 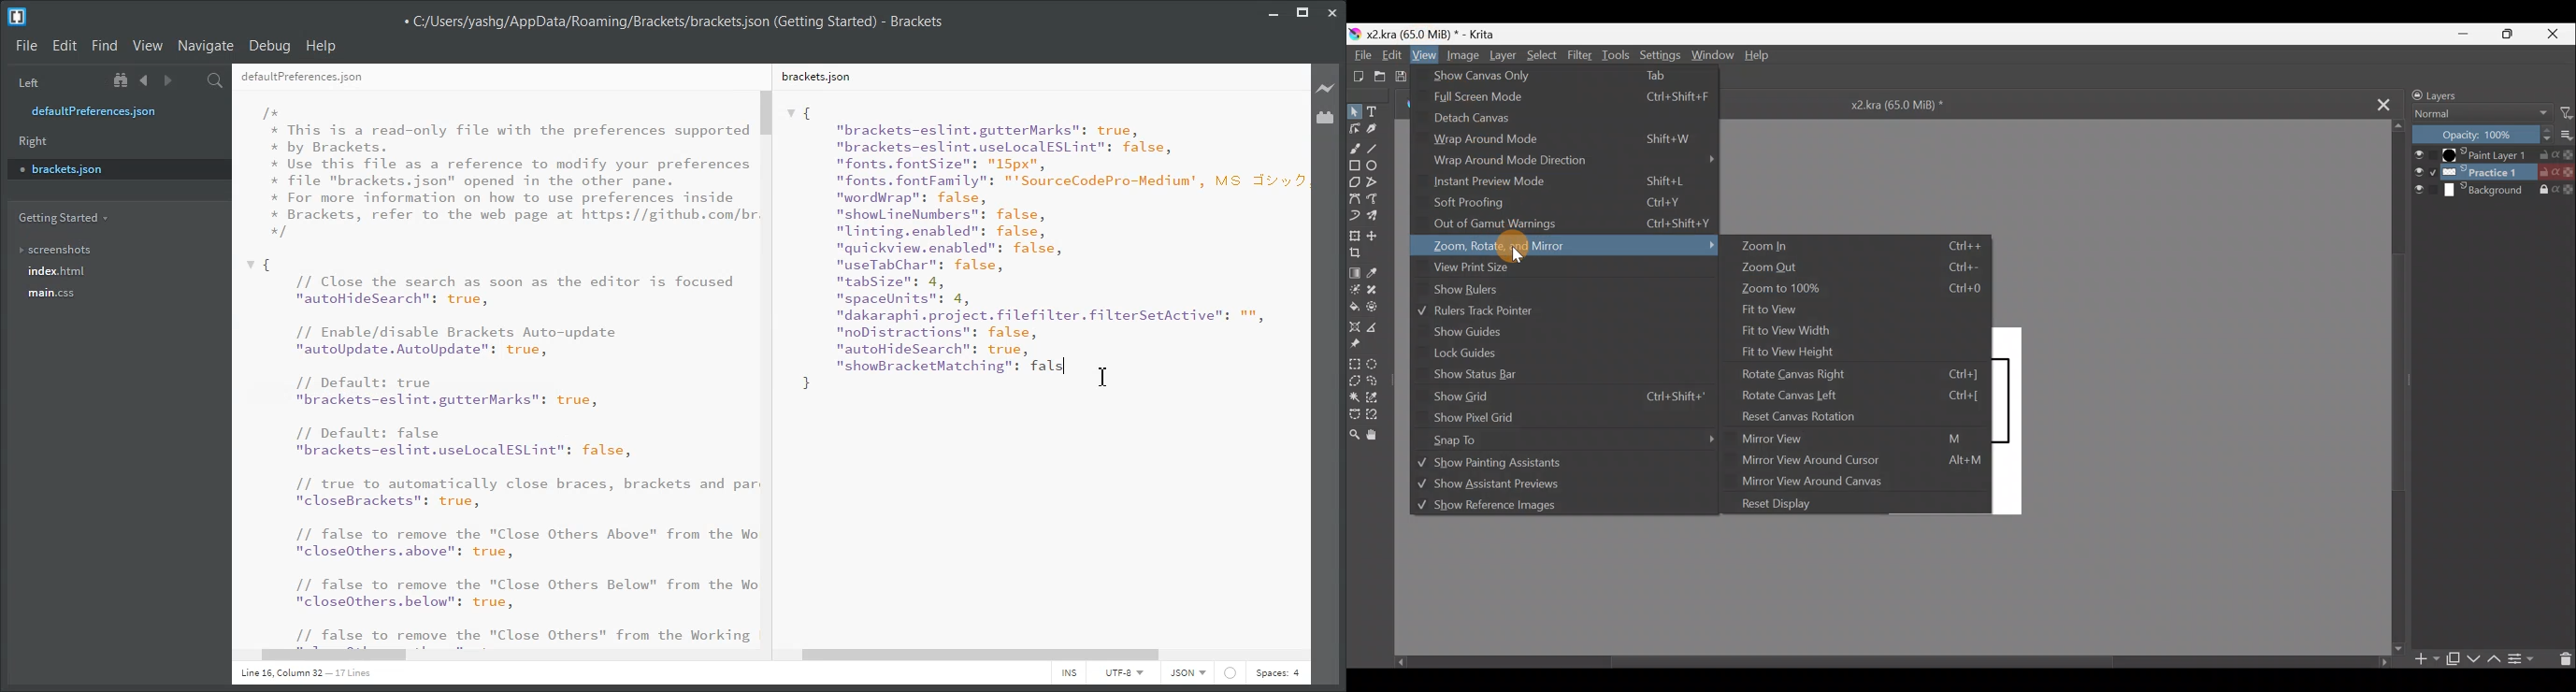 What do you see at coordinates (1855, 248) in the screenshot?
I see `Zoom In  Ctrl++` at bounding box center [1855, 248].